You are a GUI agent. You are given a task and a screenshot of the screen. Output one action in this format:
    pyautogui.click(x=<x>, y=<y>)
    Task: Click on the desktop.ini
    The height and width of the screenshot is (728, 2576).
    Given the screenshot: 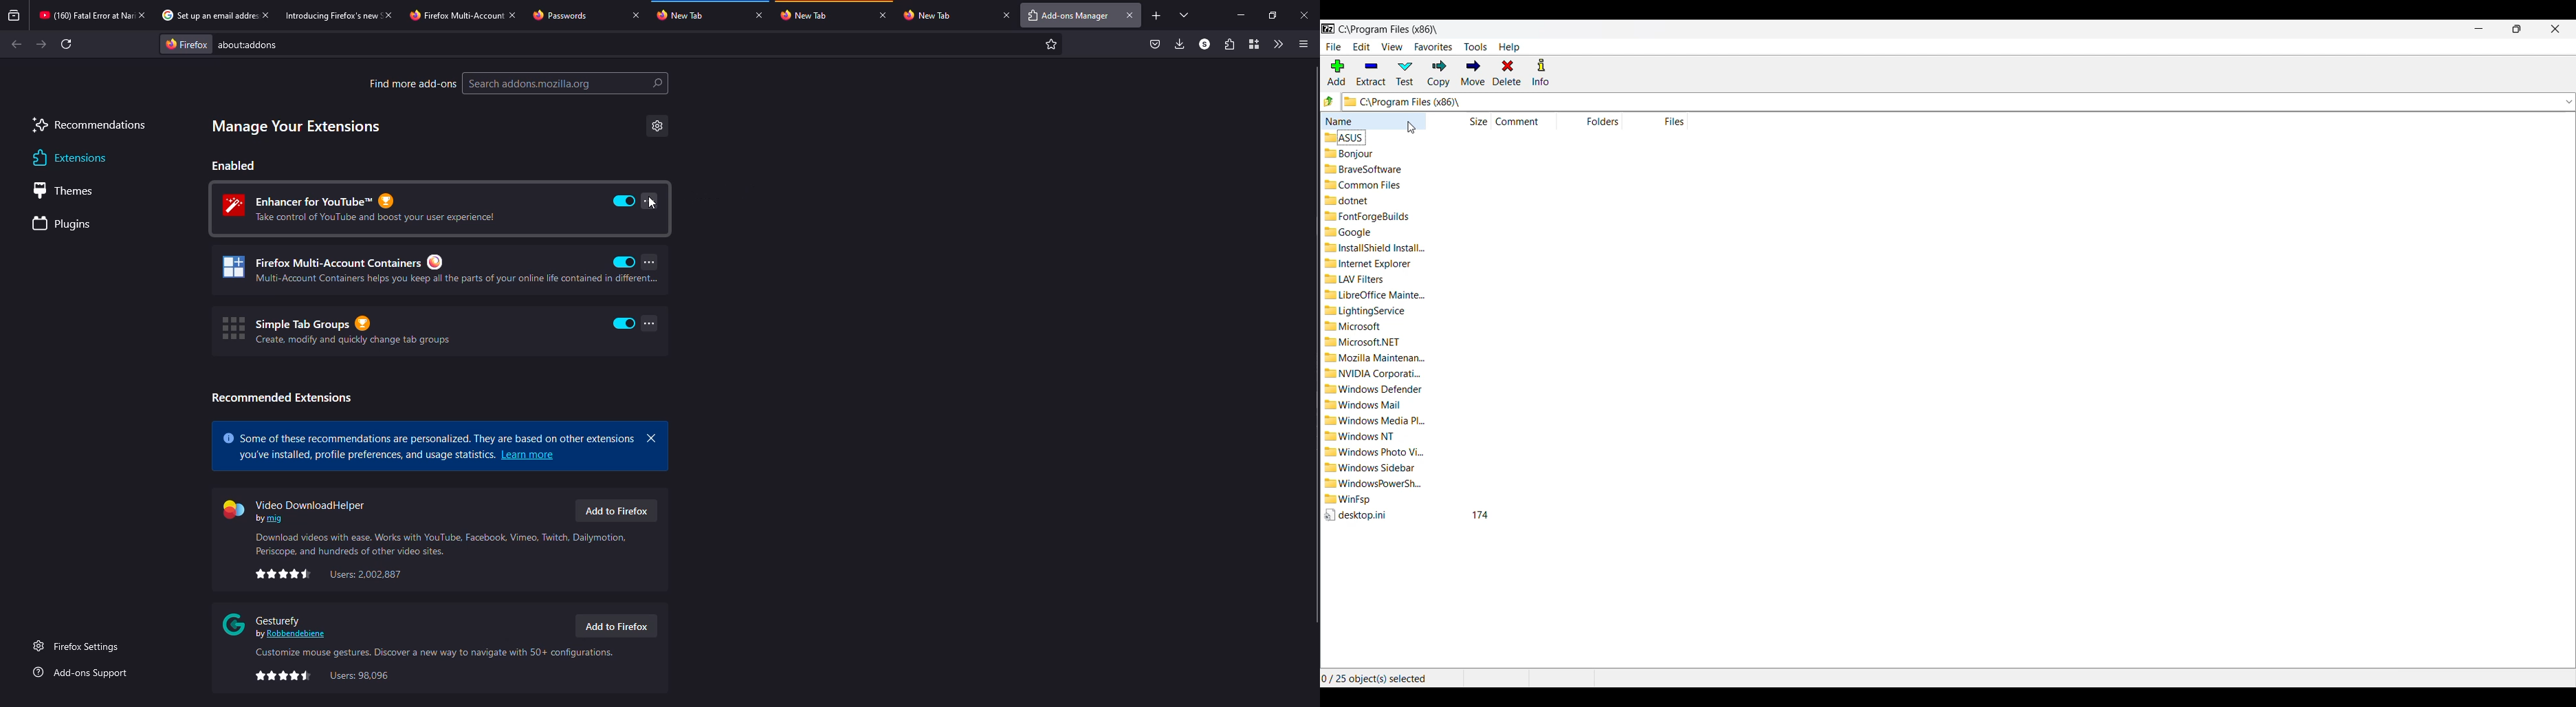 What is the action you would take?
    pyautogui.click(x=1357, y=515)
    